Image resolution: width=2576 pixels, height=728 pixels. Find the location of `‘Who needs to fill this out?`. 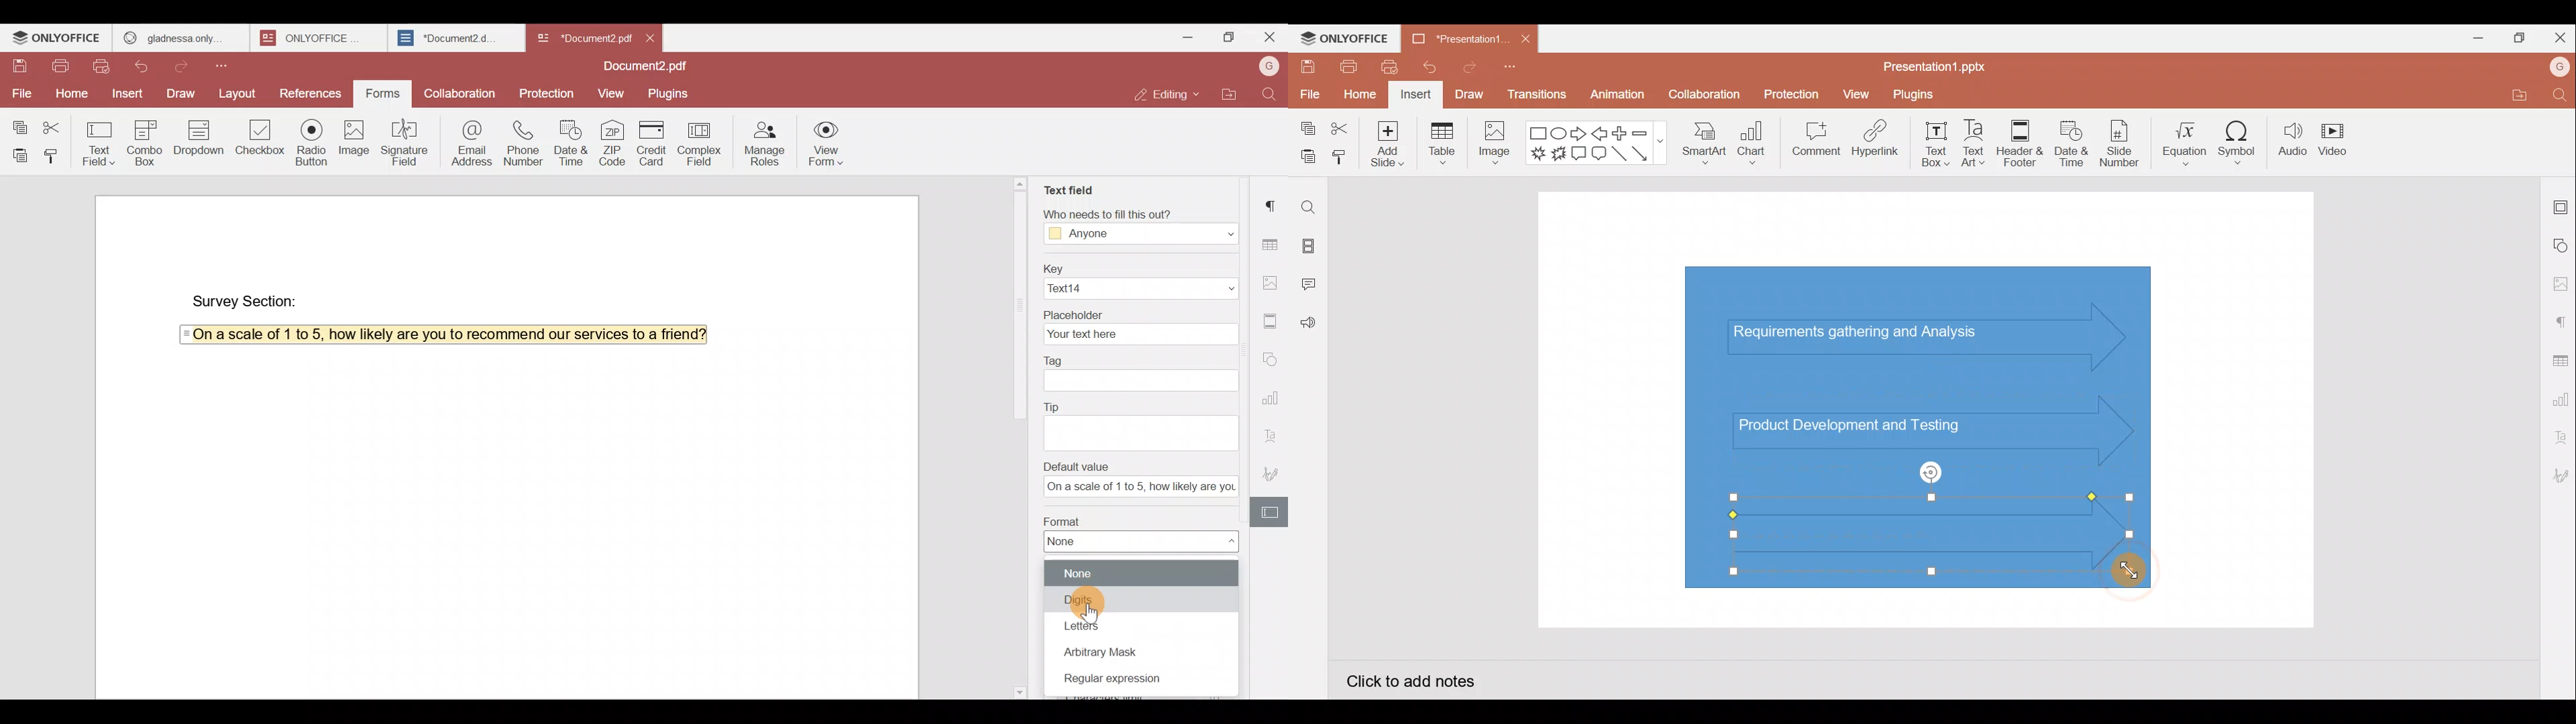

‘Who needs to fill this out? is located at coordinates (1146, 214).